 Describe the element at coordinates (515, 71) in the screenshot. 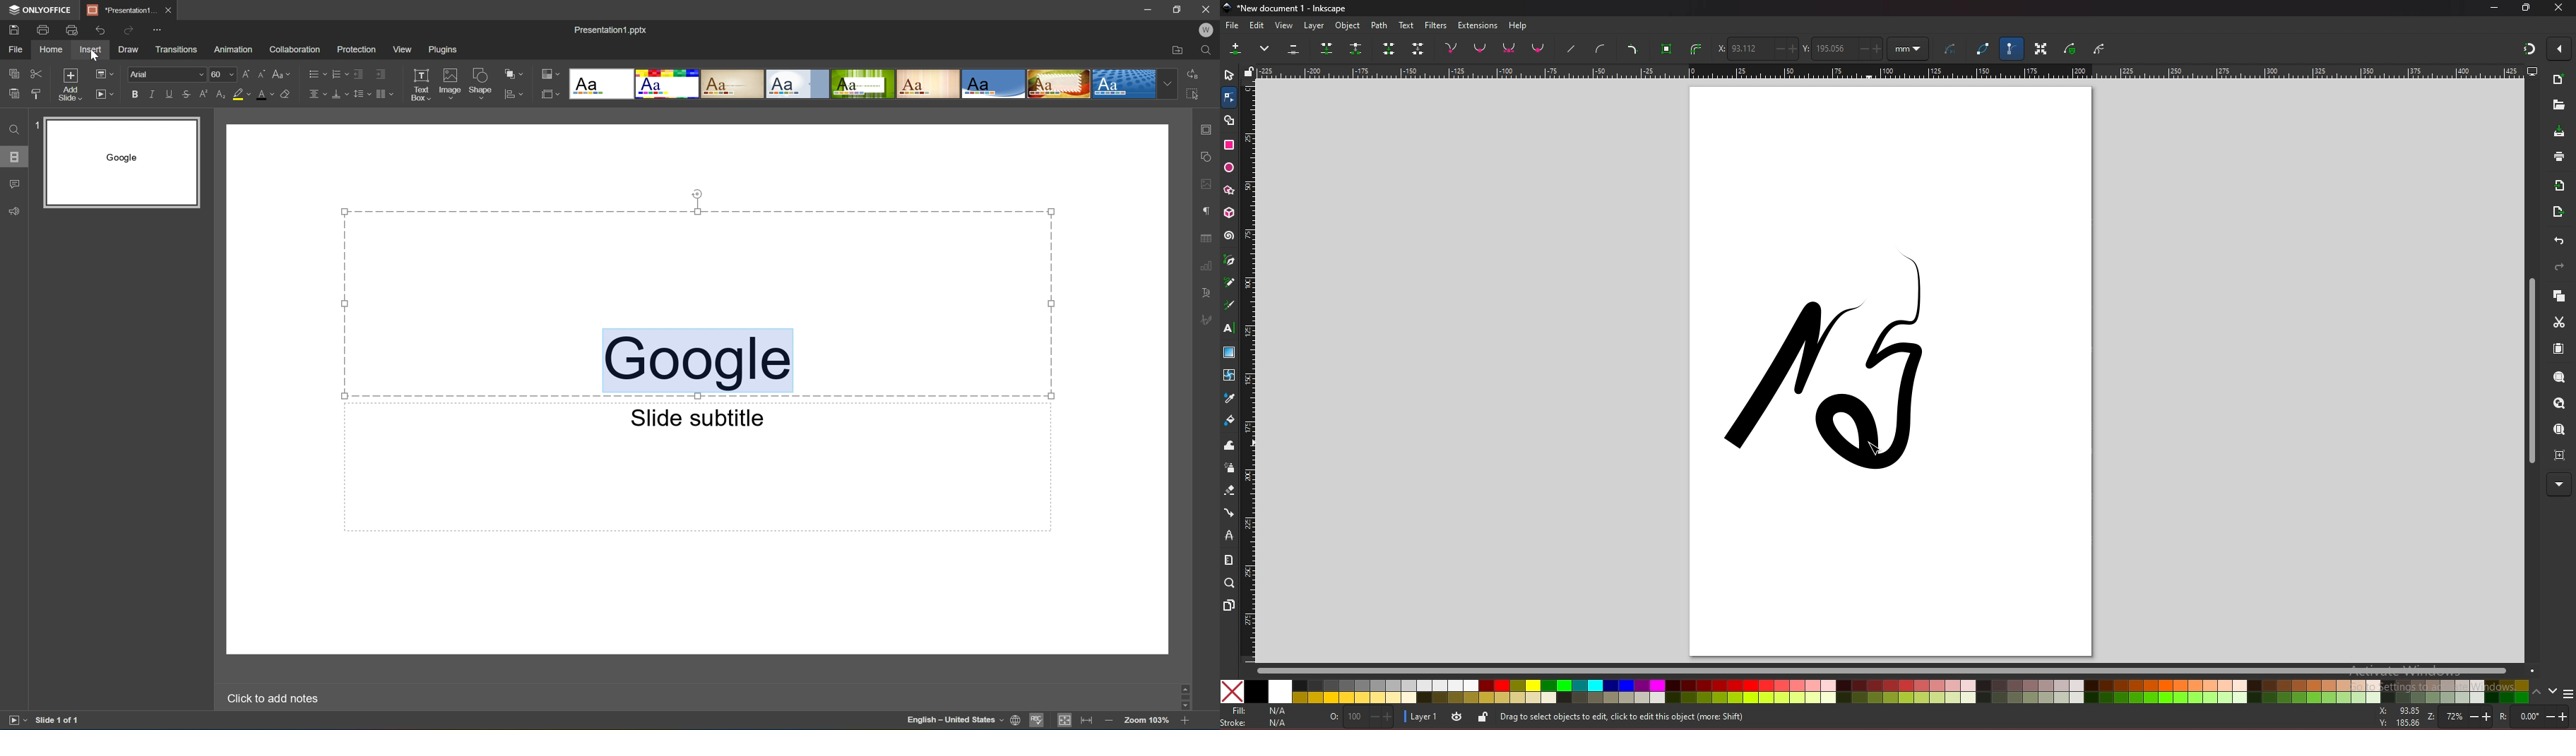

I see `Arrange shape` at that location.